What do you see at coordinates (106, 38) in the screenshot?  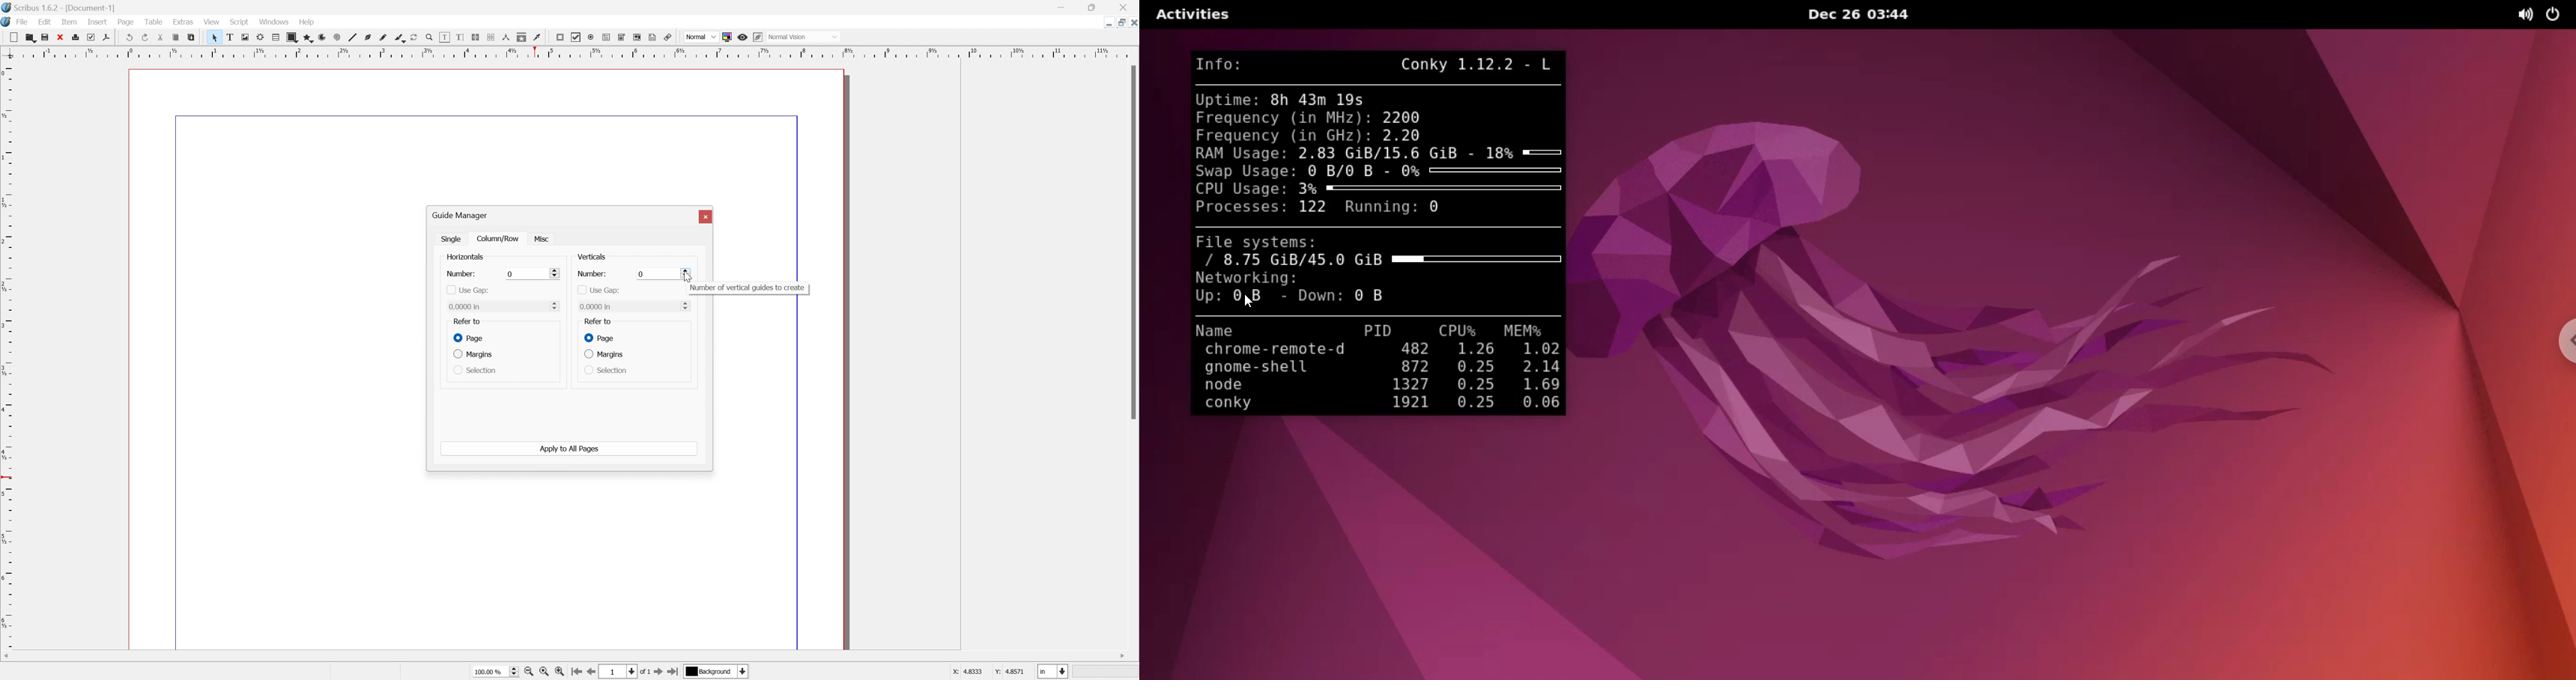 I see `export directly as PDF` at bounding box center [106, 38].